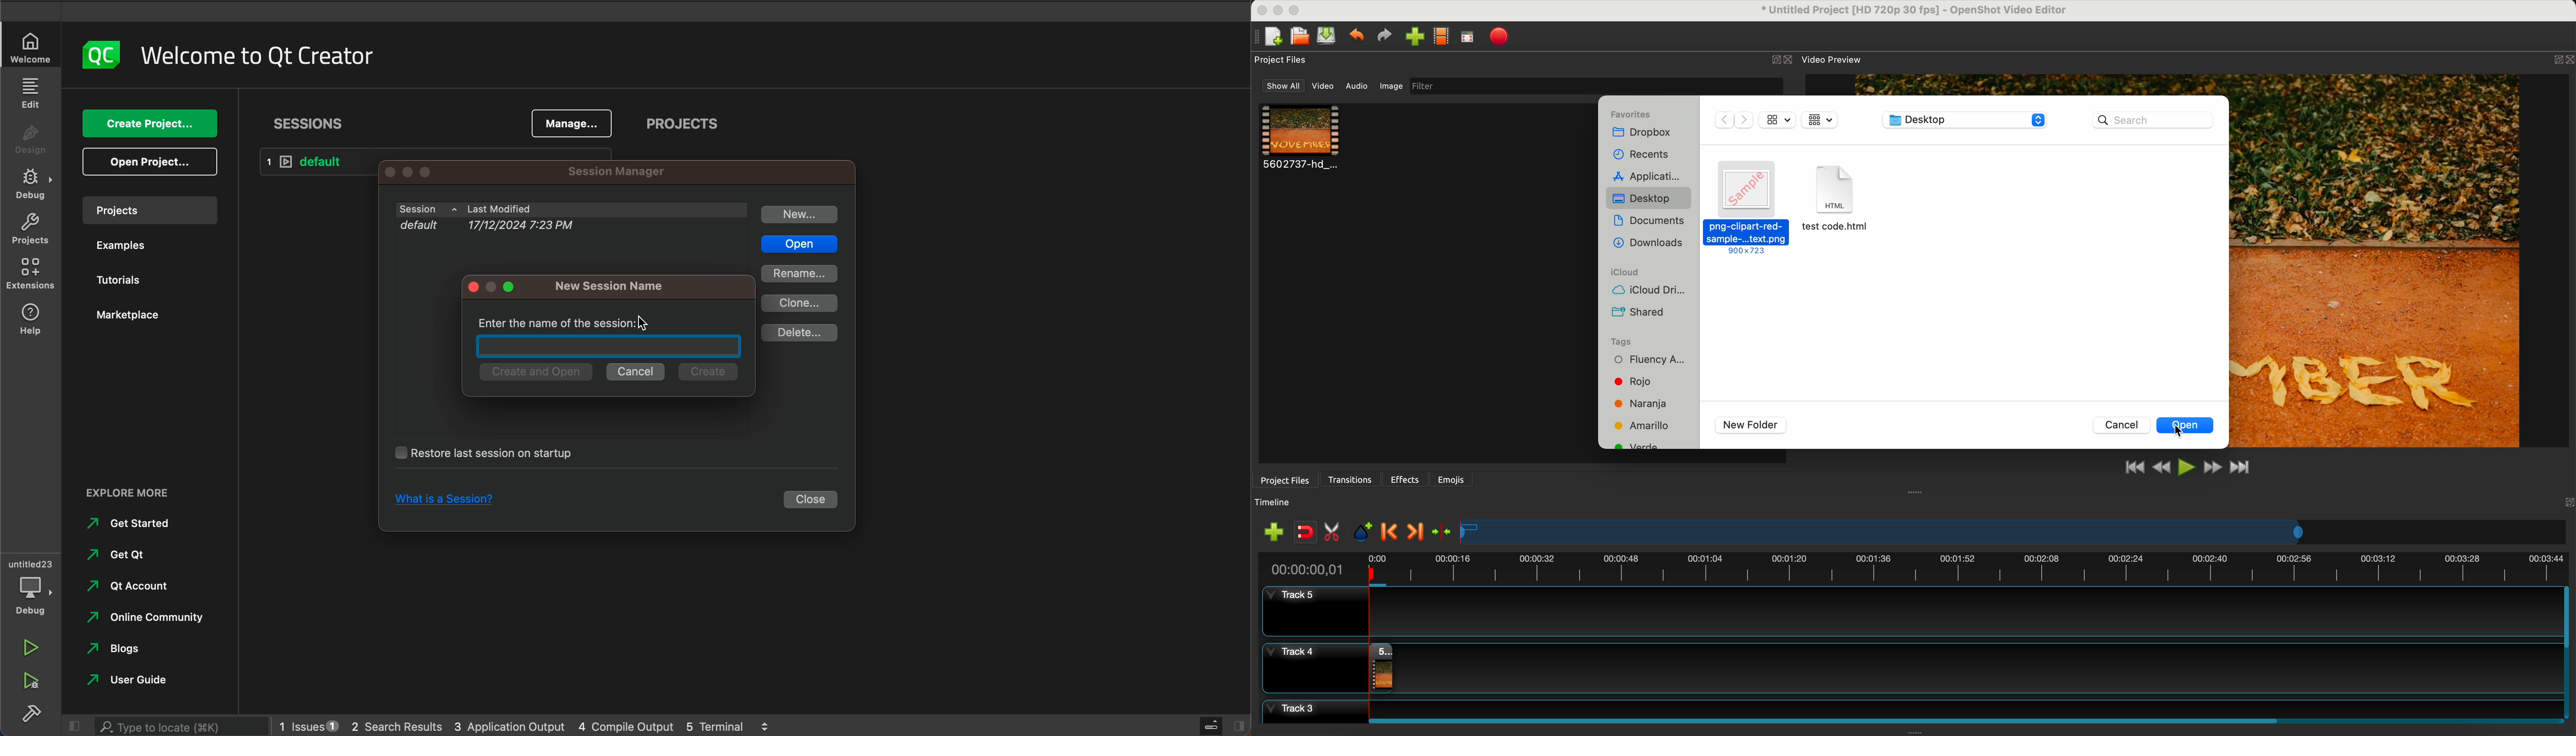 This screenshot has height=756, width=2576. I want to click on project files, so click(1282, 60).